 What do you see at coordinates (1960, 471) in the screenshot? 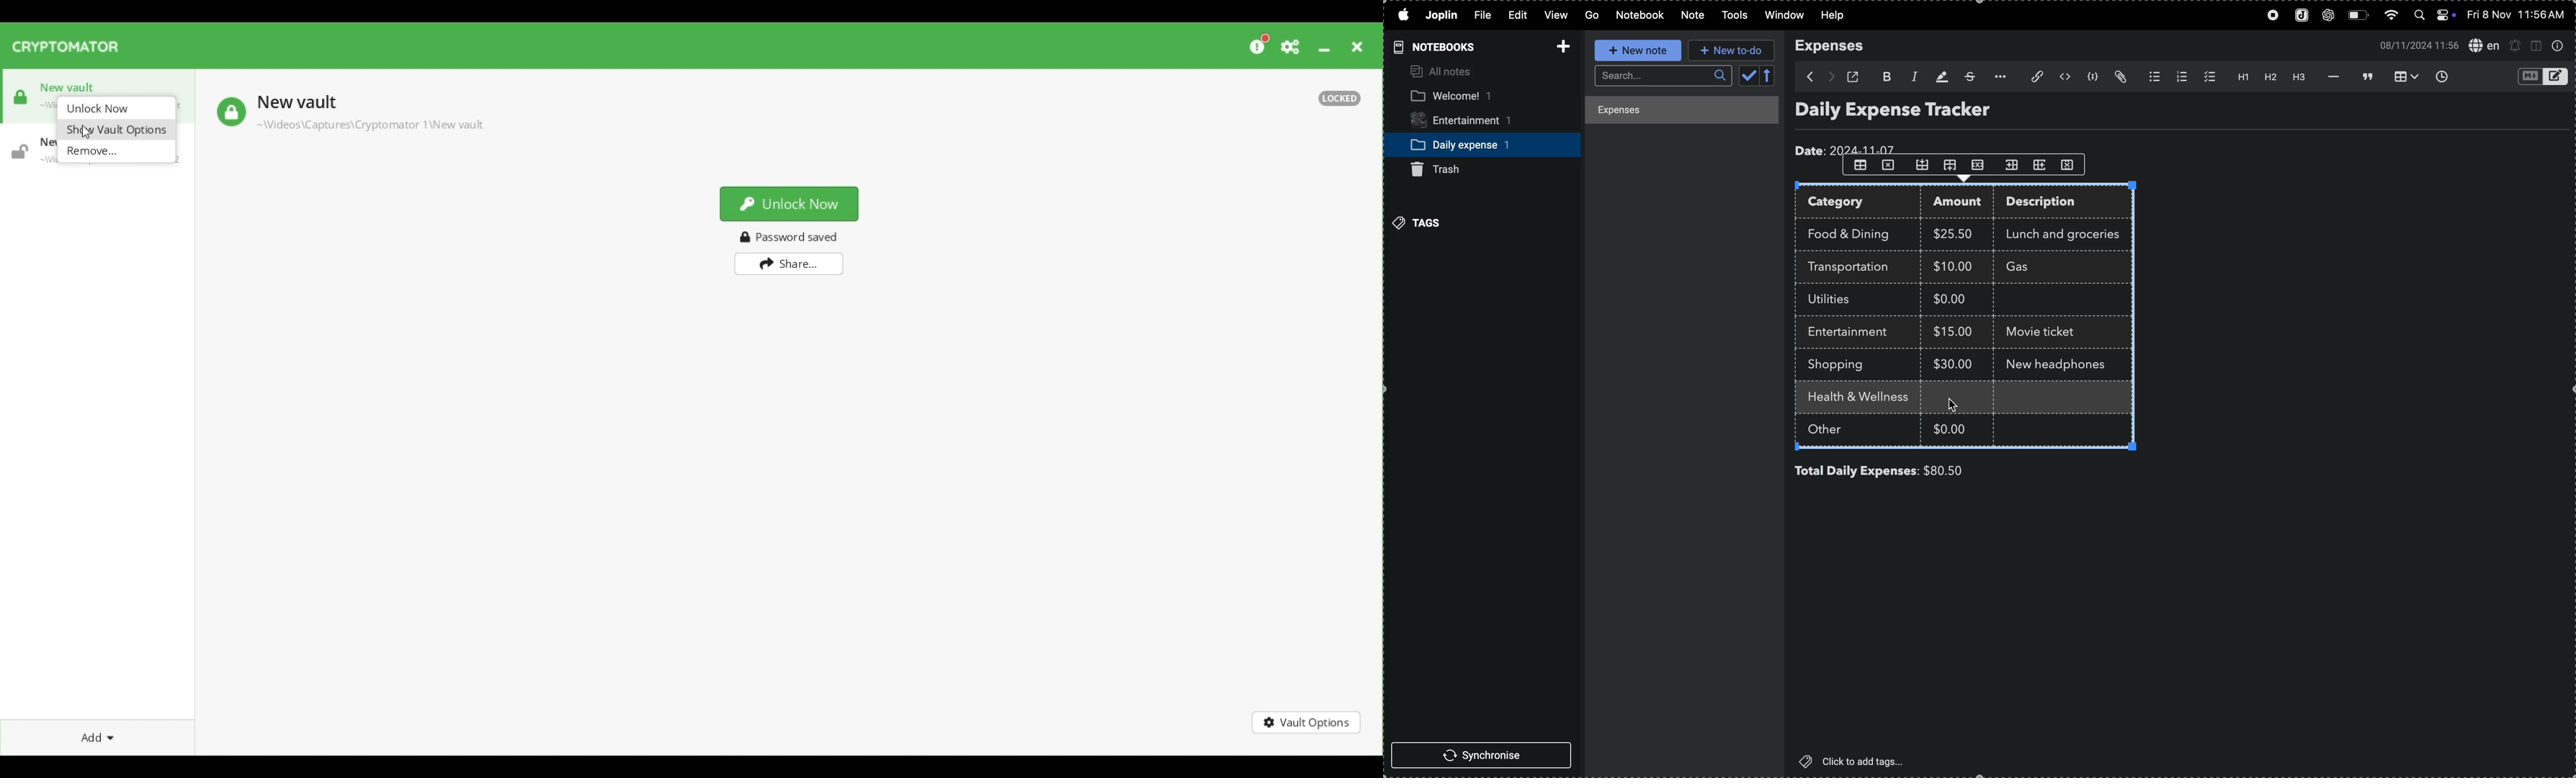
I see `$80.00` at bounding box center [1960, 471].